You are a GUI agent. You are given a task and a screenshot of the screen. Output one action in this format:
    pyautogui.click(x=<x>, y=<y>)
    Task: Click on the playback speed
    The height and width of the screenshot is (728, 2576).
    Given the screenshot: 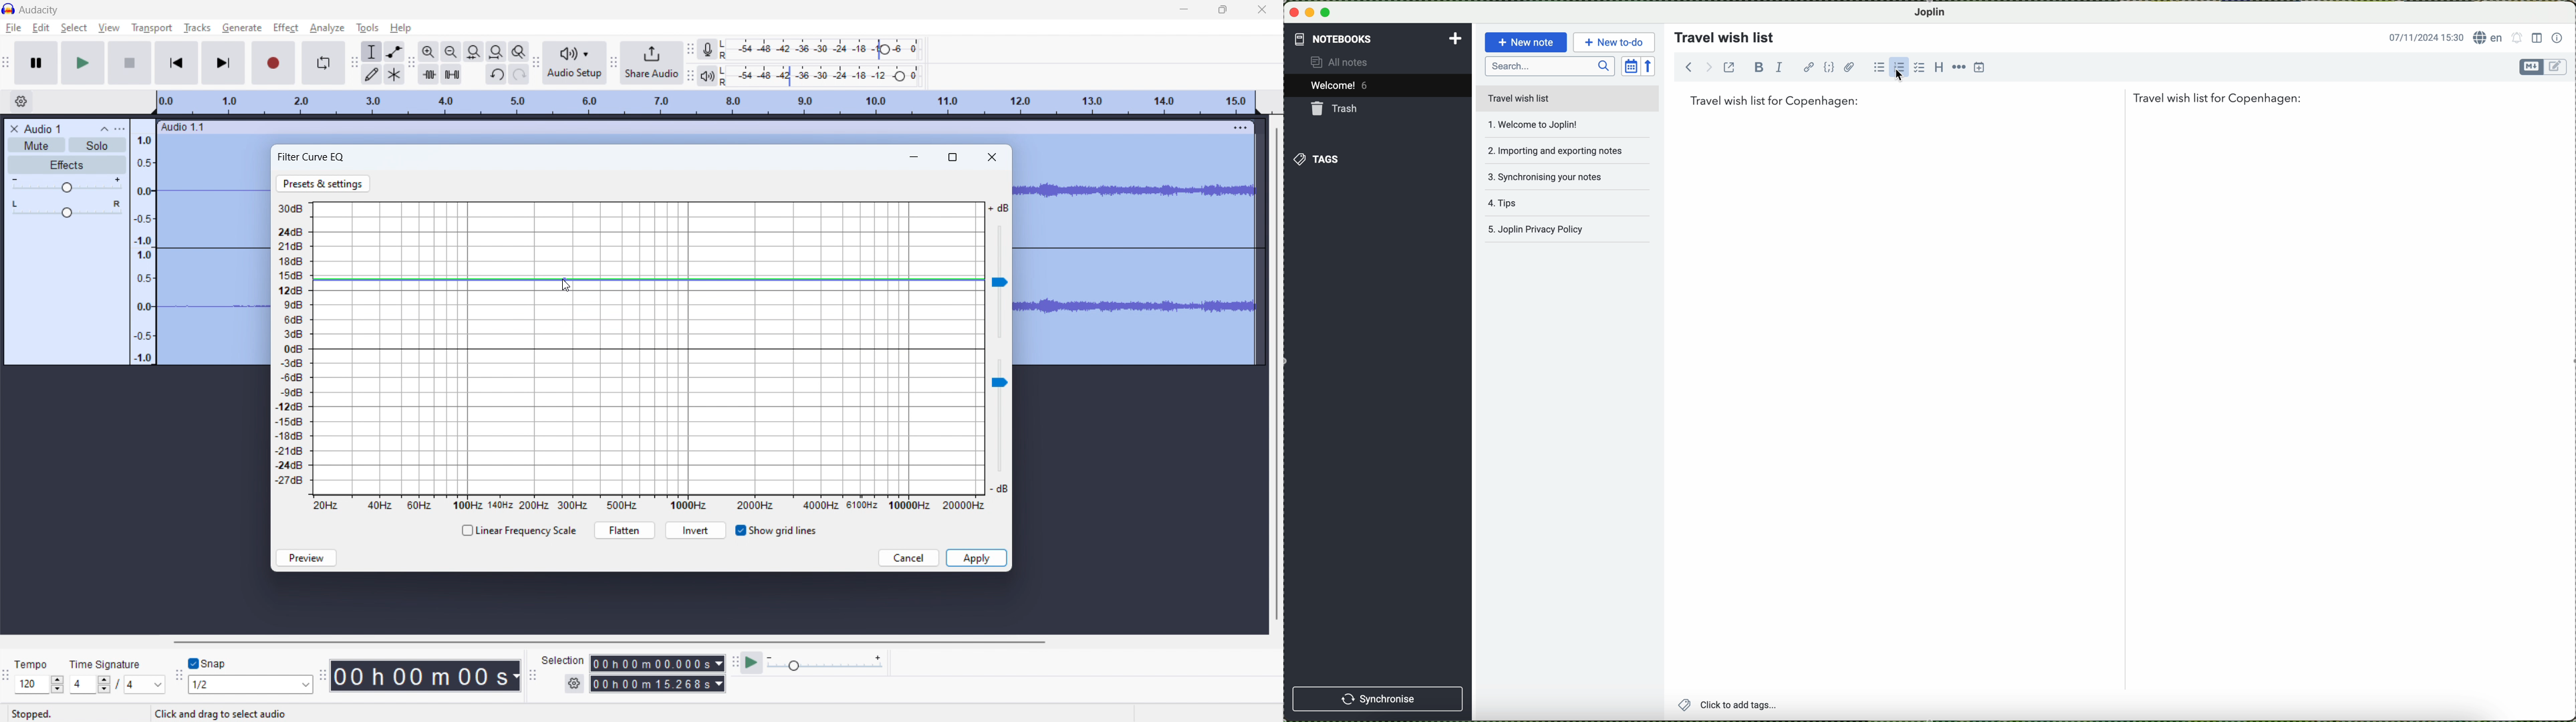 What is the action you would take?
    pyautogui.click(x=825, y=664)
    